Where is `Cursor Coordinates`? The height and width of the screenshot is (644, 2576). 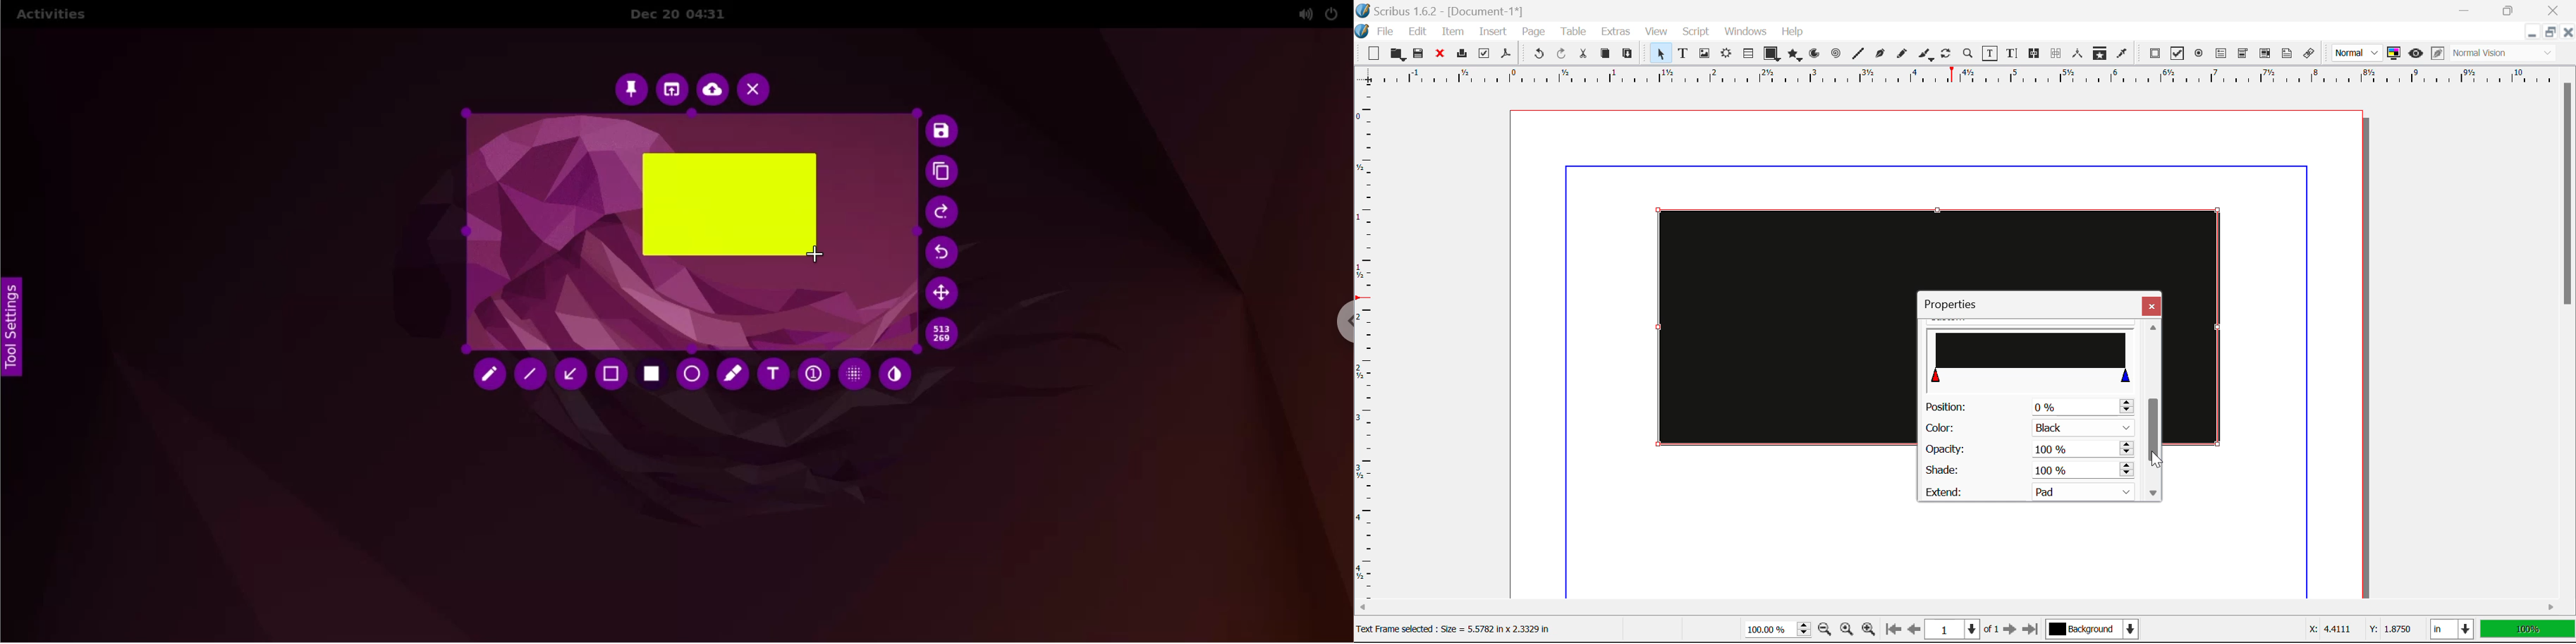
Cursor Coordinates is located at coordinates (2357, 630).